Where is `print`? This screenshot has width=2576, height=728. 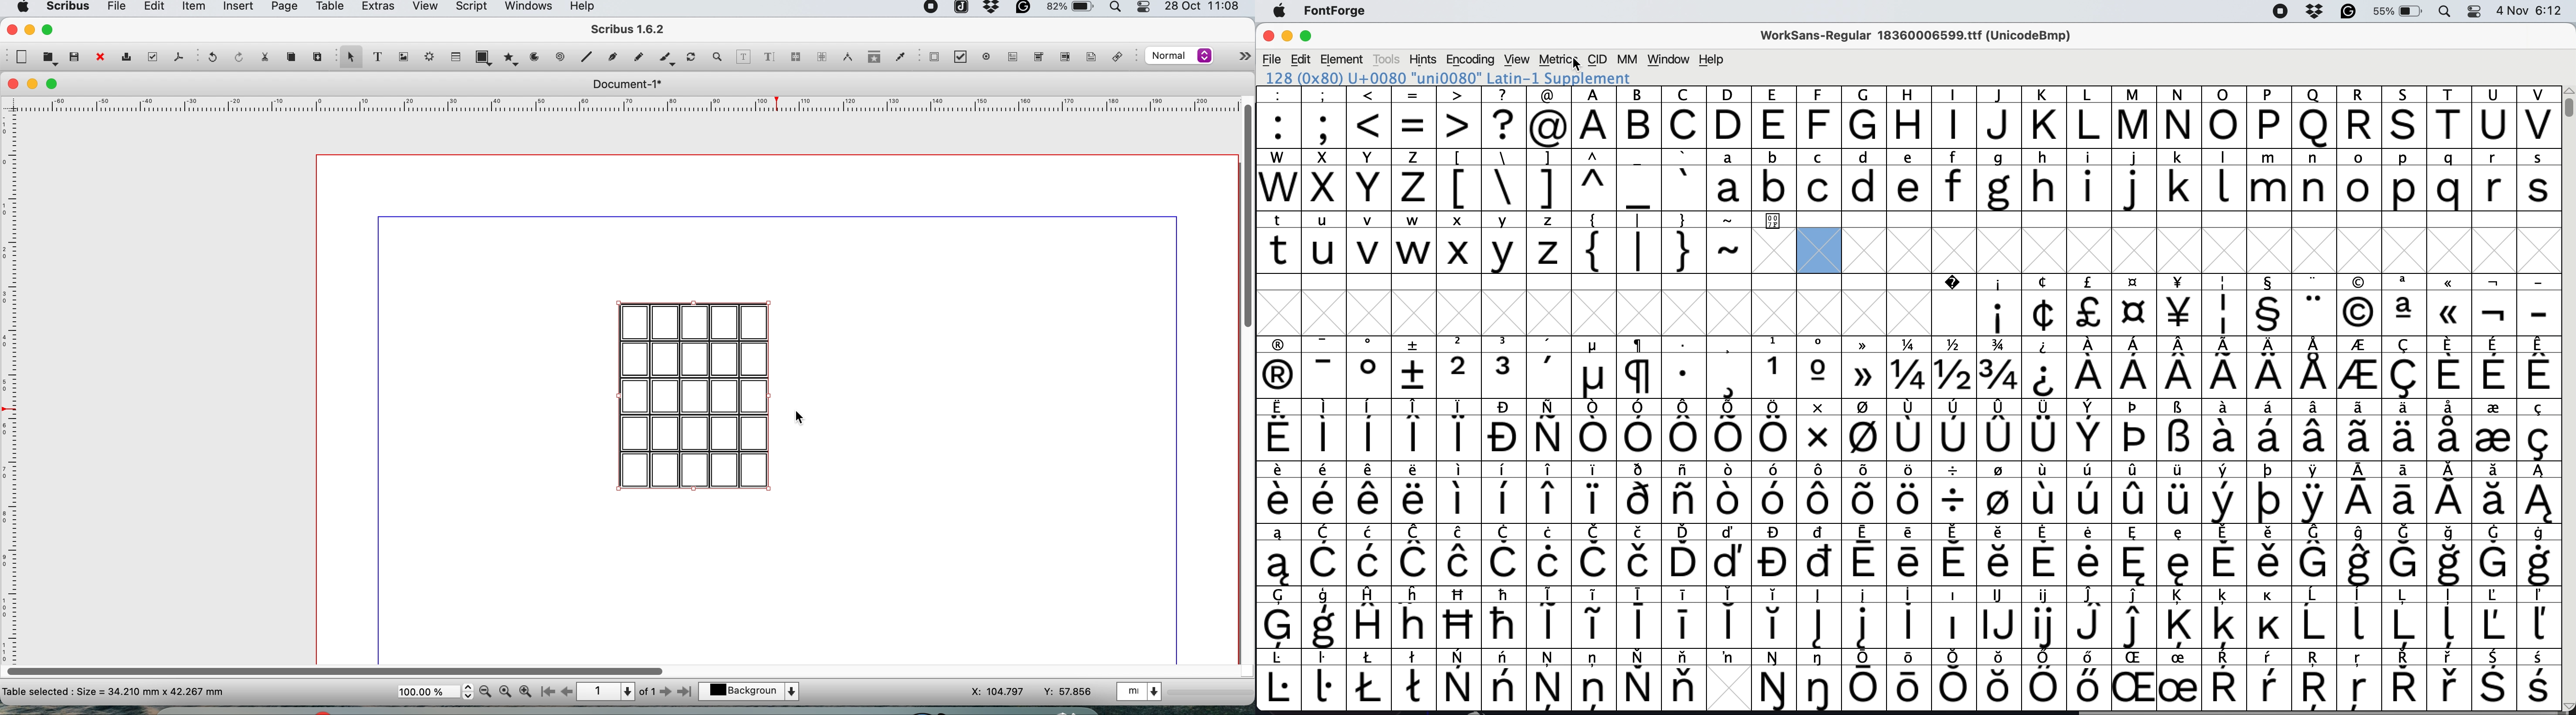 print is located at coordinates (125, 58).